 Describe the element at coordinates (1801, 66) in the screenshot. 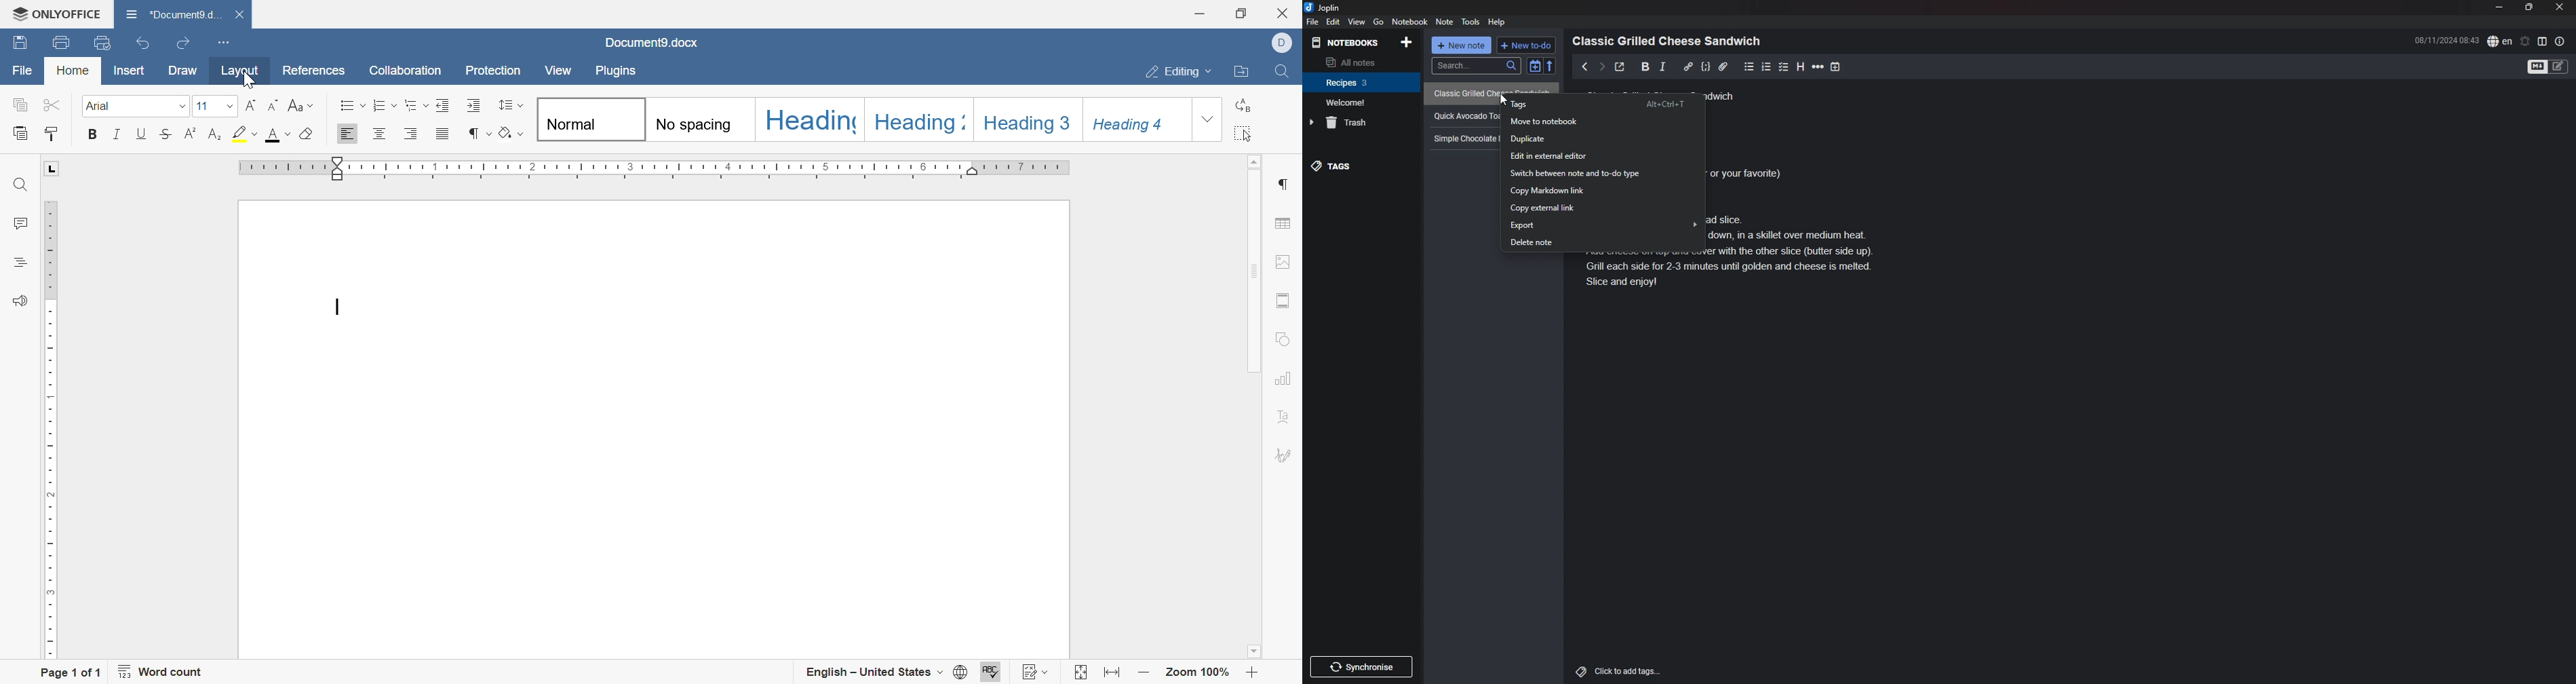

I see `heading` at that location.